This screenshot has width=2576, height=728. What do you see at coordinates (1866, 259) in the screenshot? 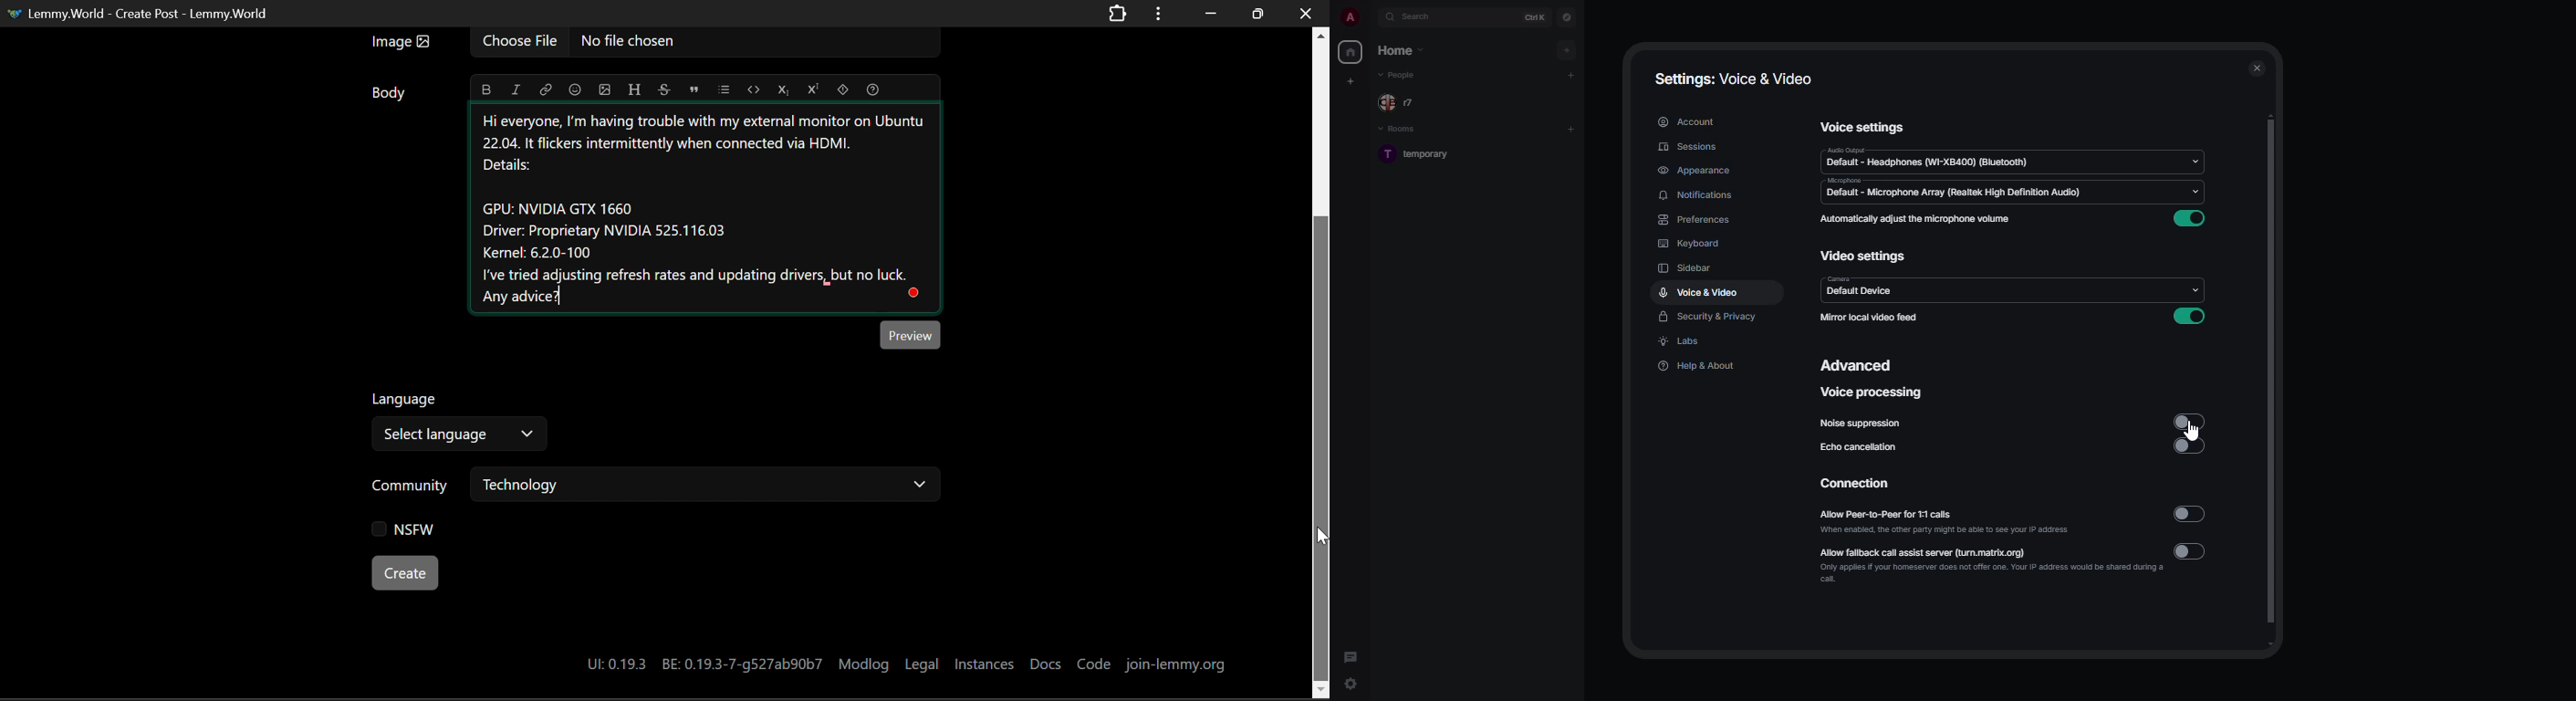
I see `video settings` at bounding box center [1866, 259].